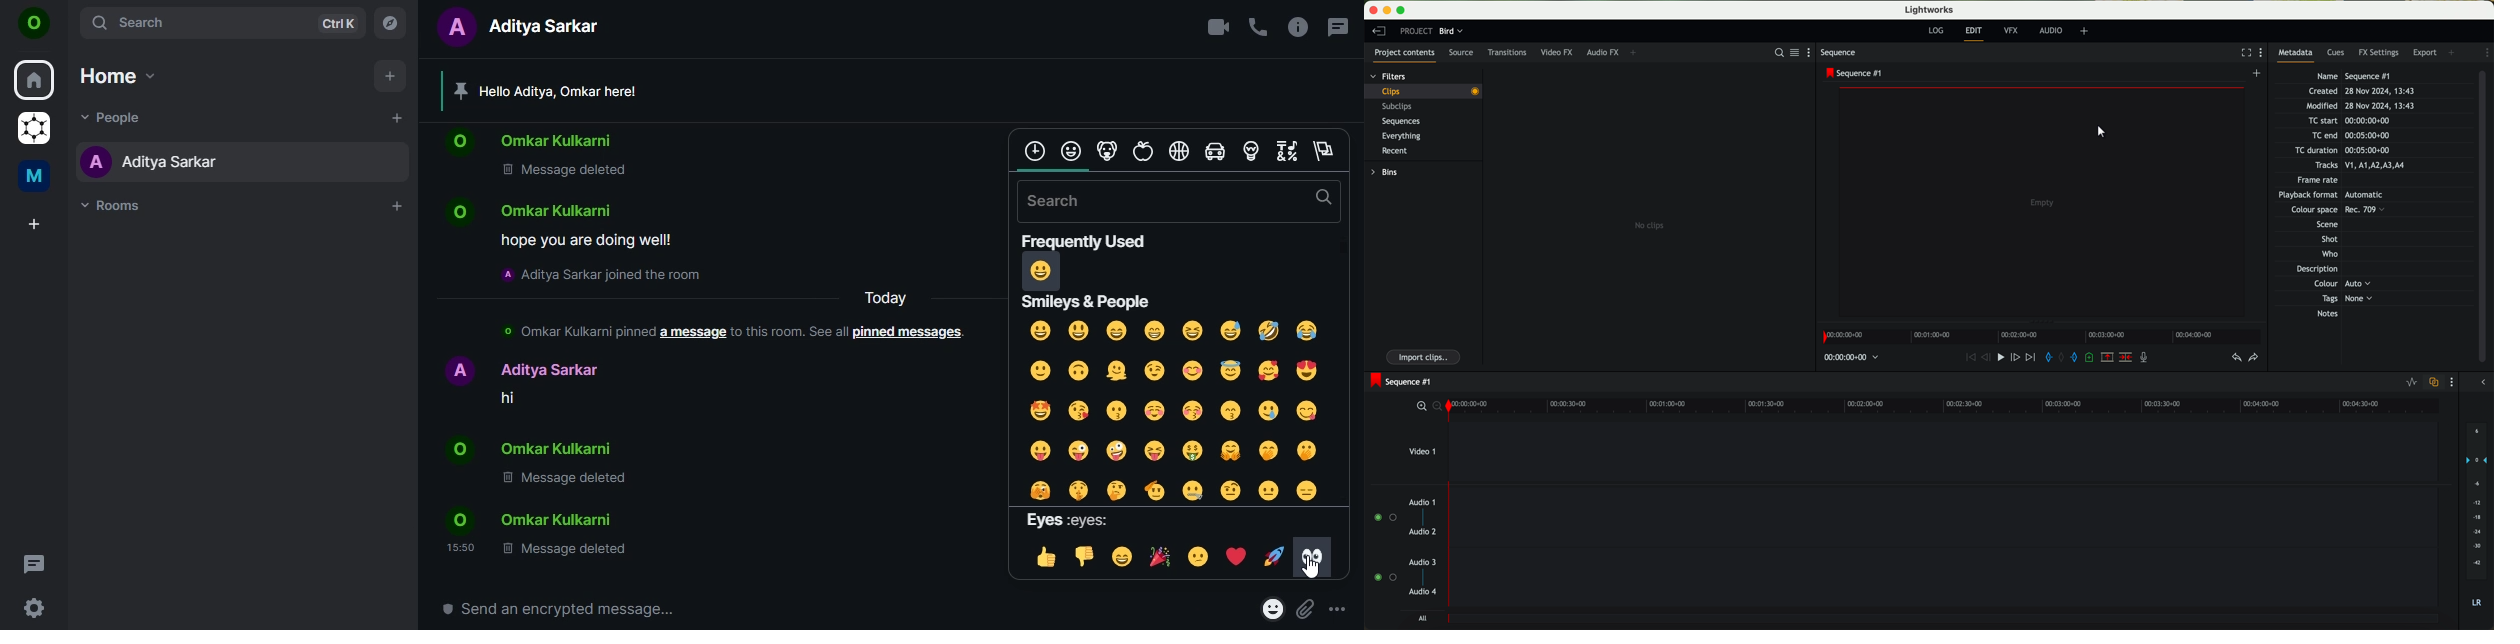 The height and width of the screenshot is (644, 2520). What do you see at coordinates (2374, 104) in the screenshot?
I see `Modified` at bounding box center [2374, 104].